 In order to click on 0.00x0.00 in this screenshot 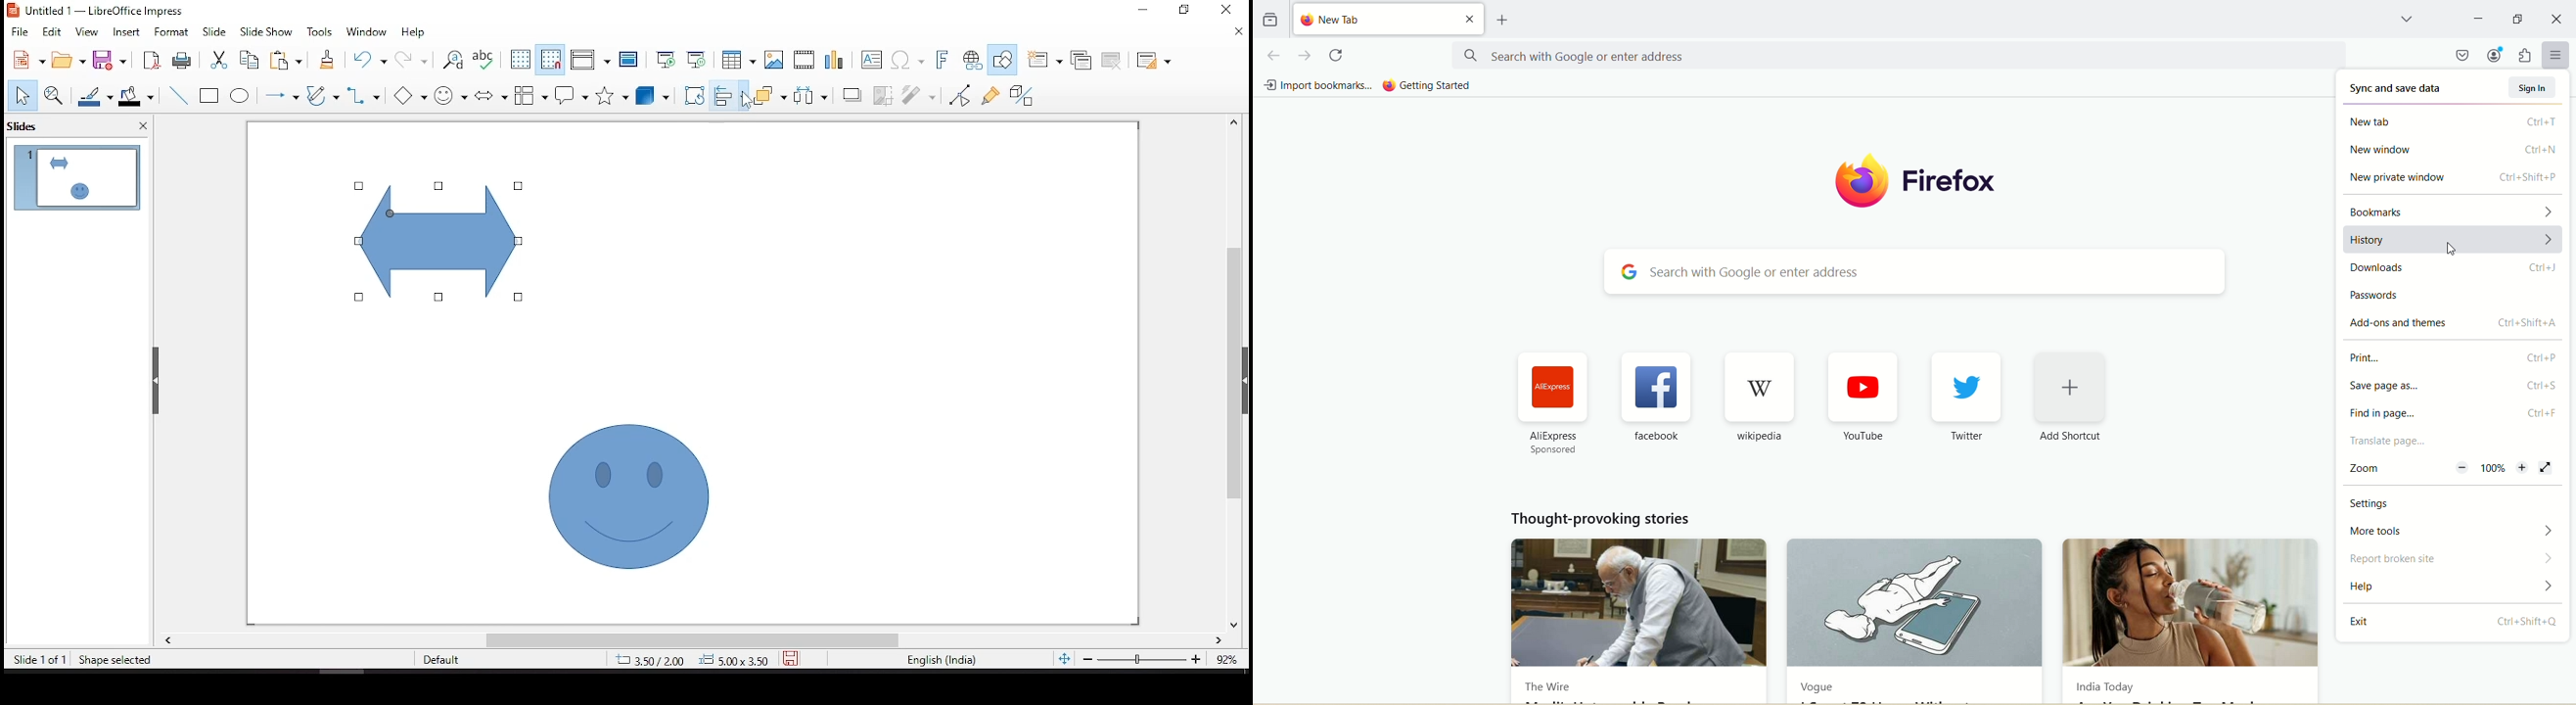, I will do `click(733, 658)`.